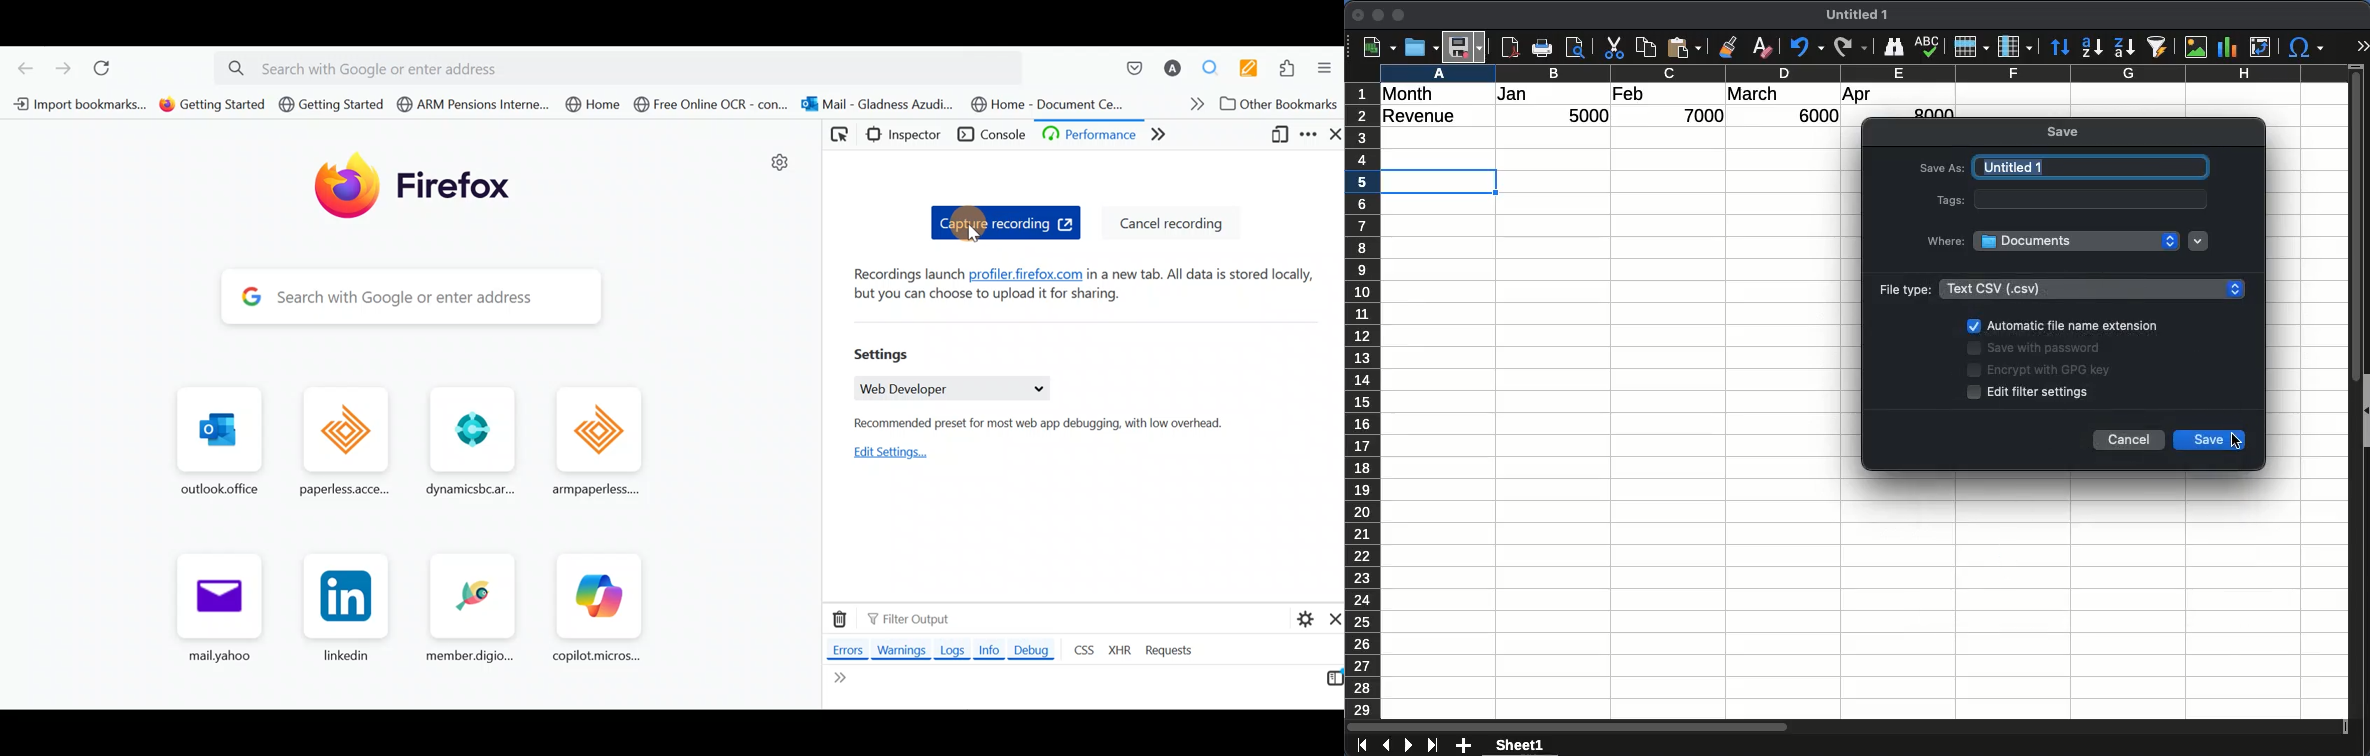 The image size is (2380, 756). Describe the element at coordinates (331, 104) in the screenshot. I see `Bookmark 3` at that location.